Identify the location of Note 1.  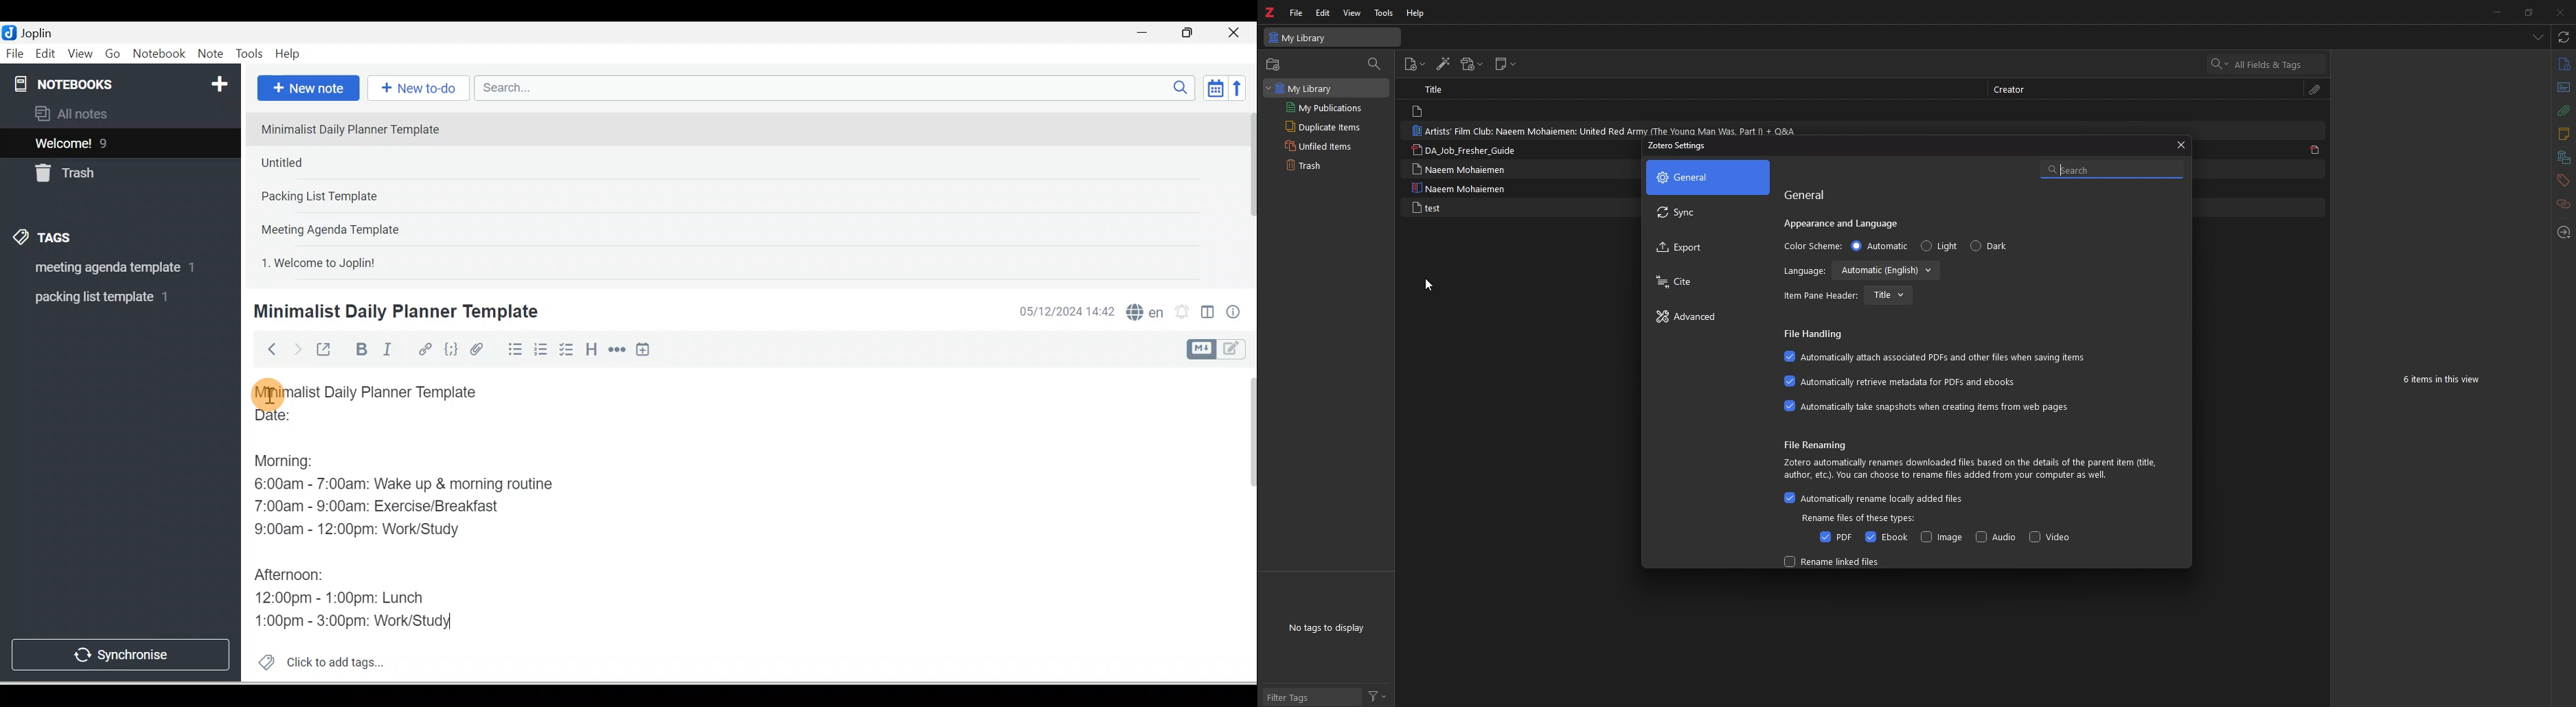
(360, 128).